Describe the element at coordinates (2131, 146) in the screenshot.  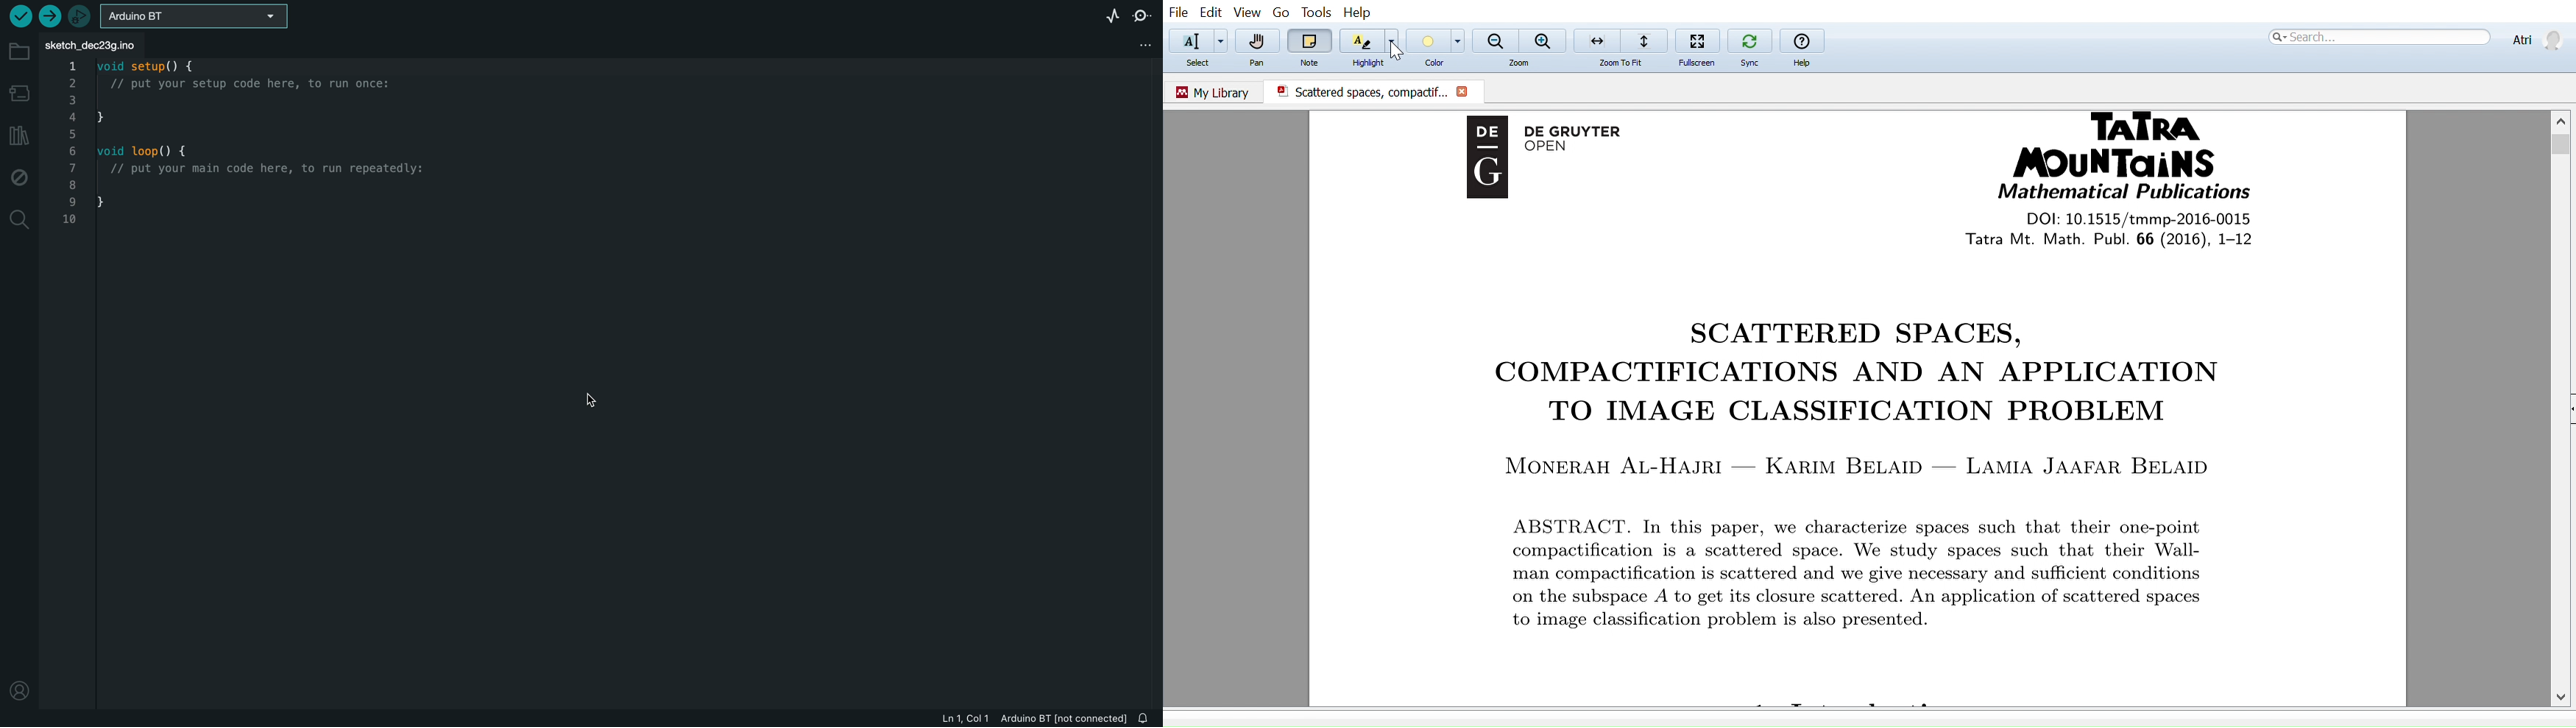
I see `Tatra Mountains` at that location.